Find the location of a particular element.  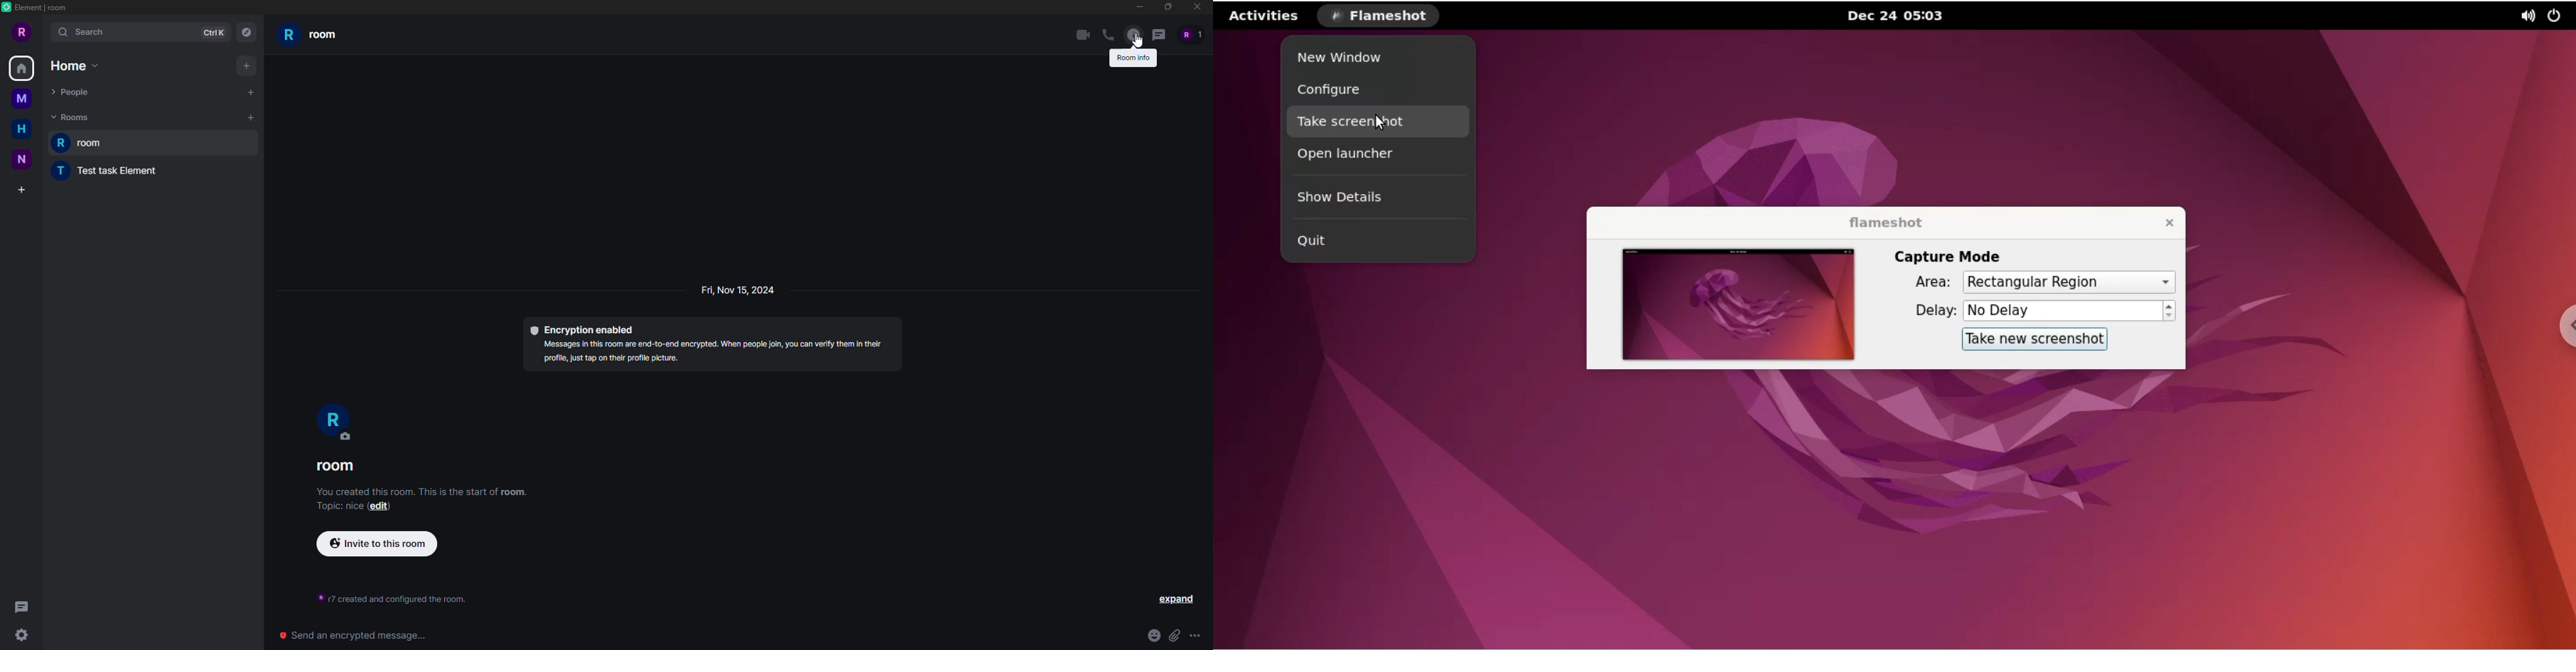

All rooms is located at coordinates (21, 69).